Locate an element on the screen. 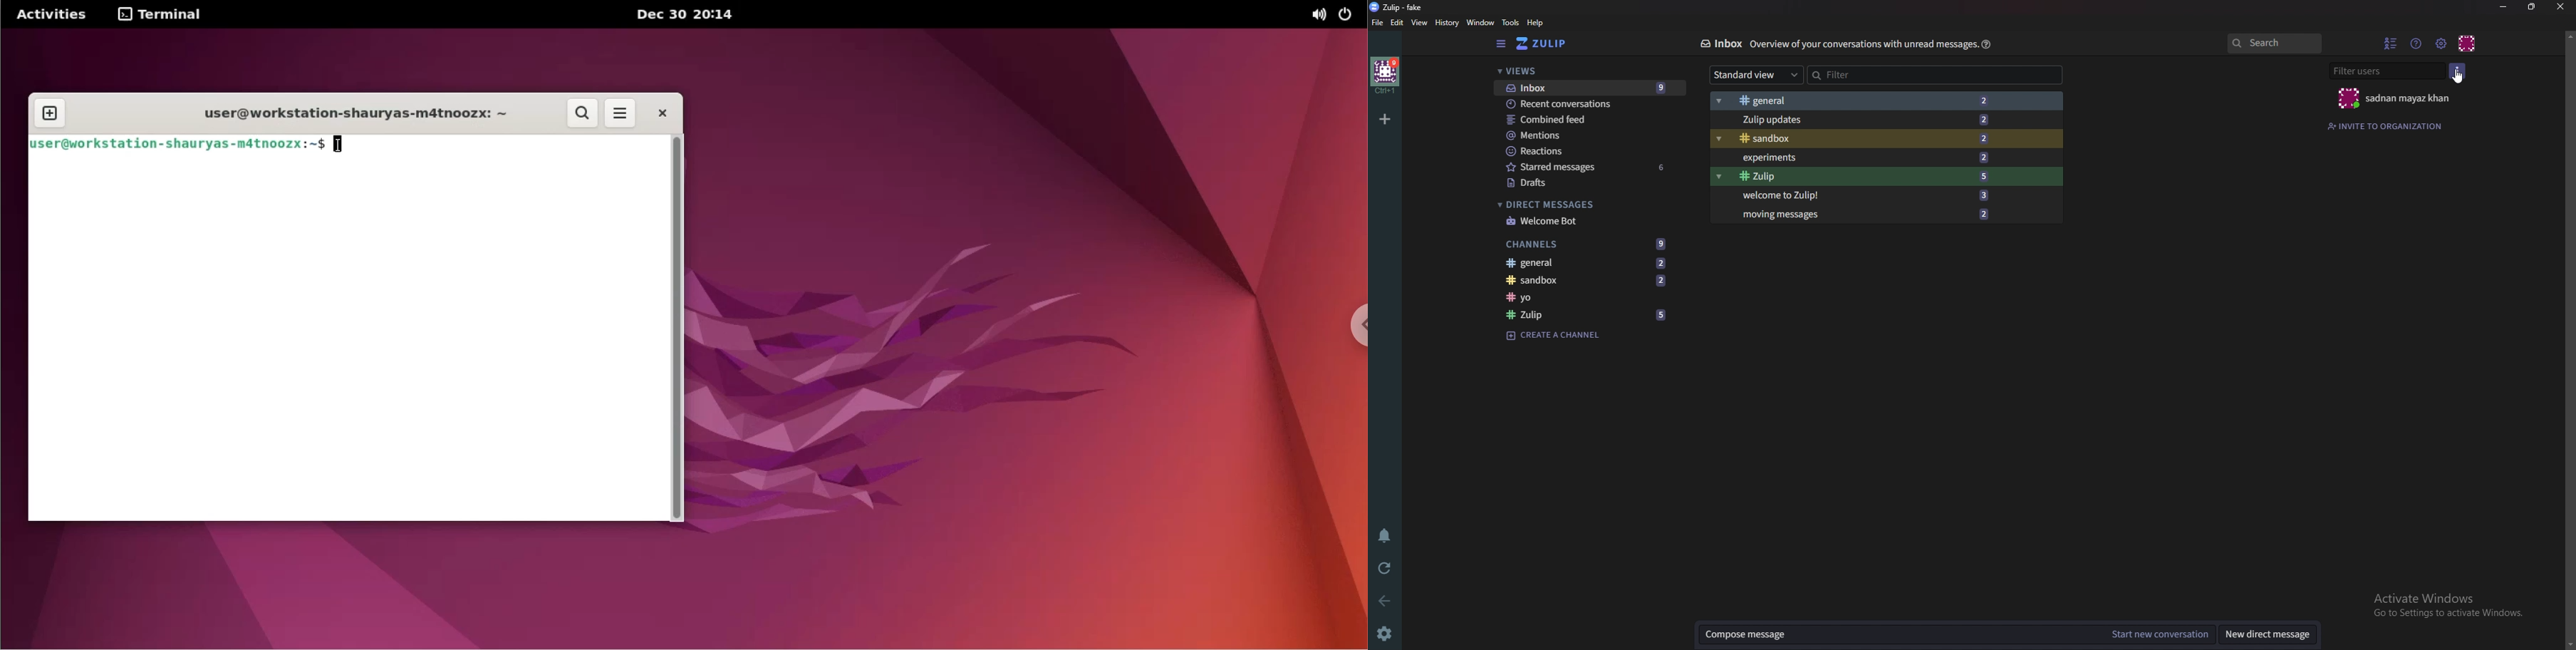  minimize is located at coordinates (2504, 8).